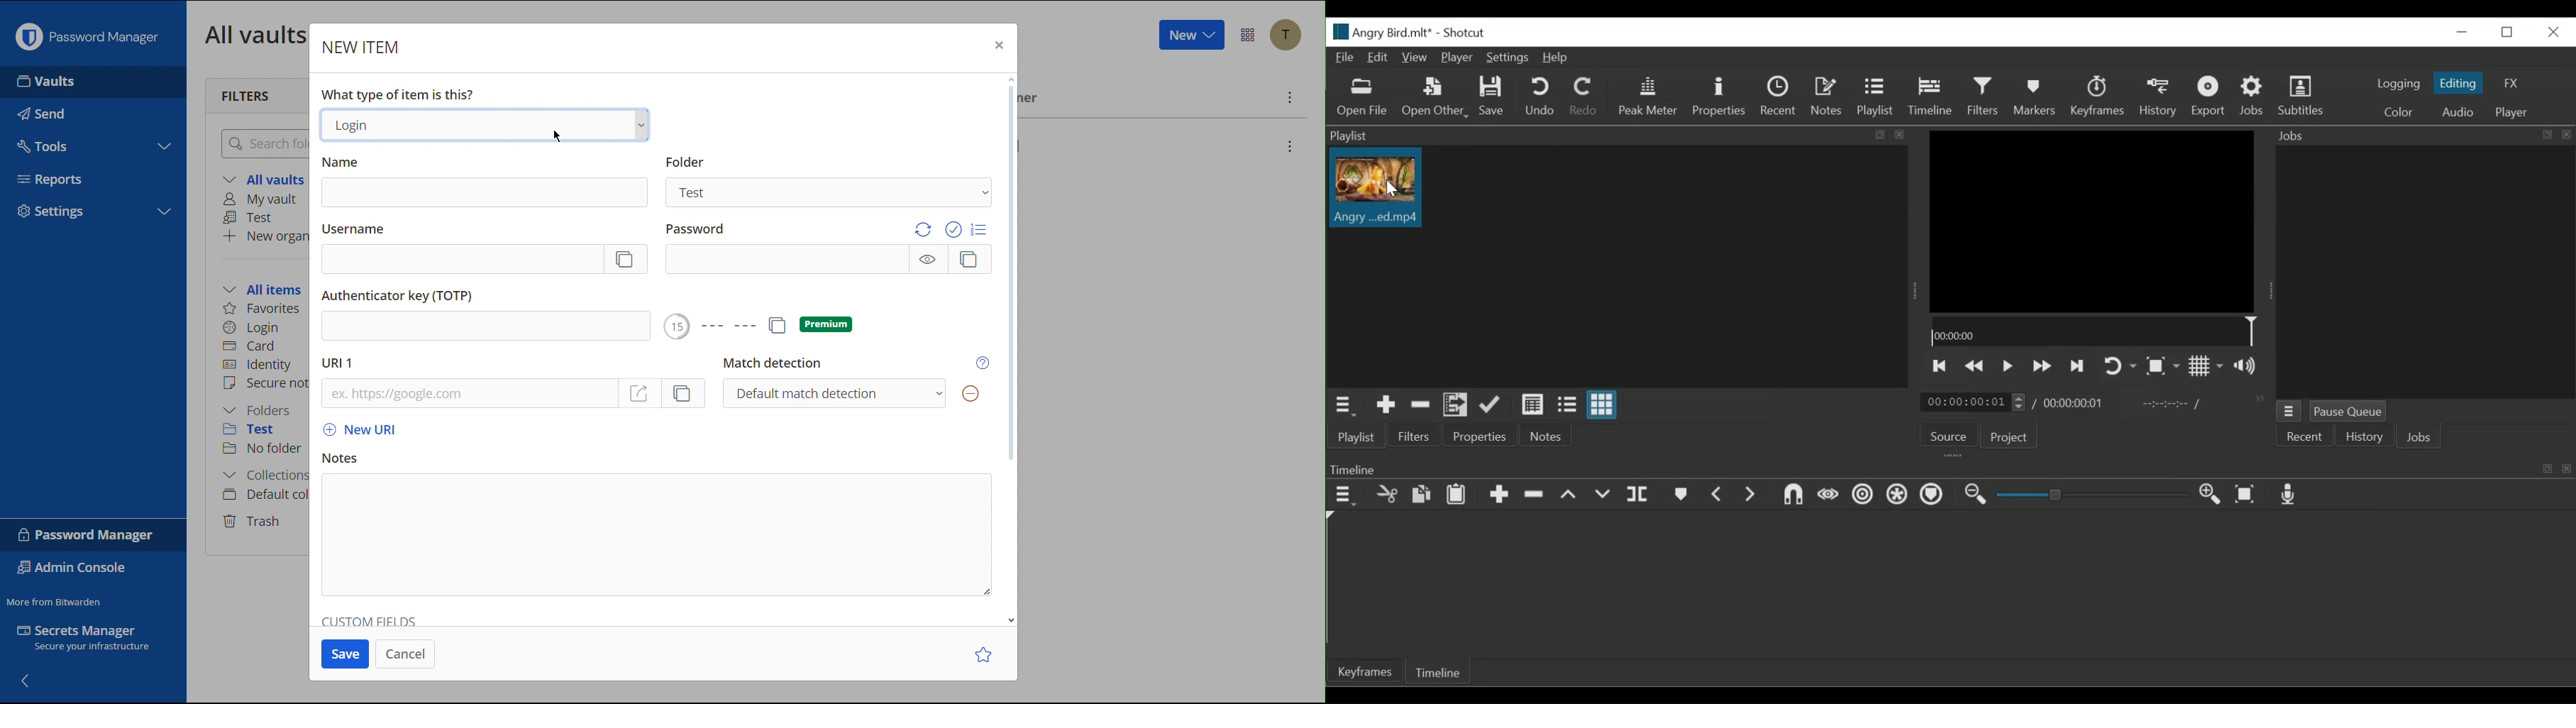  Describe the element at coordinates (2309, 438) in the screenshot. I see `Recent` at that location.